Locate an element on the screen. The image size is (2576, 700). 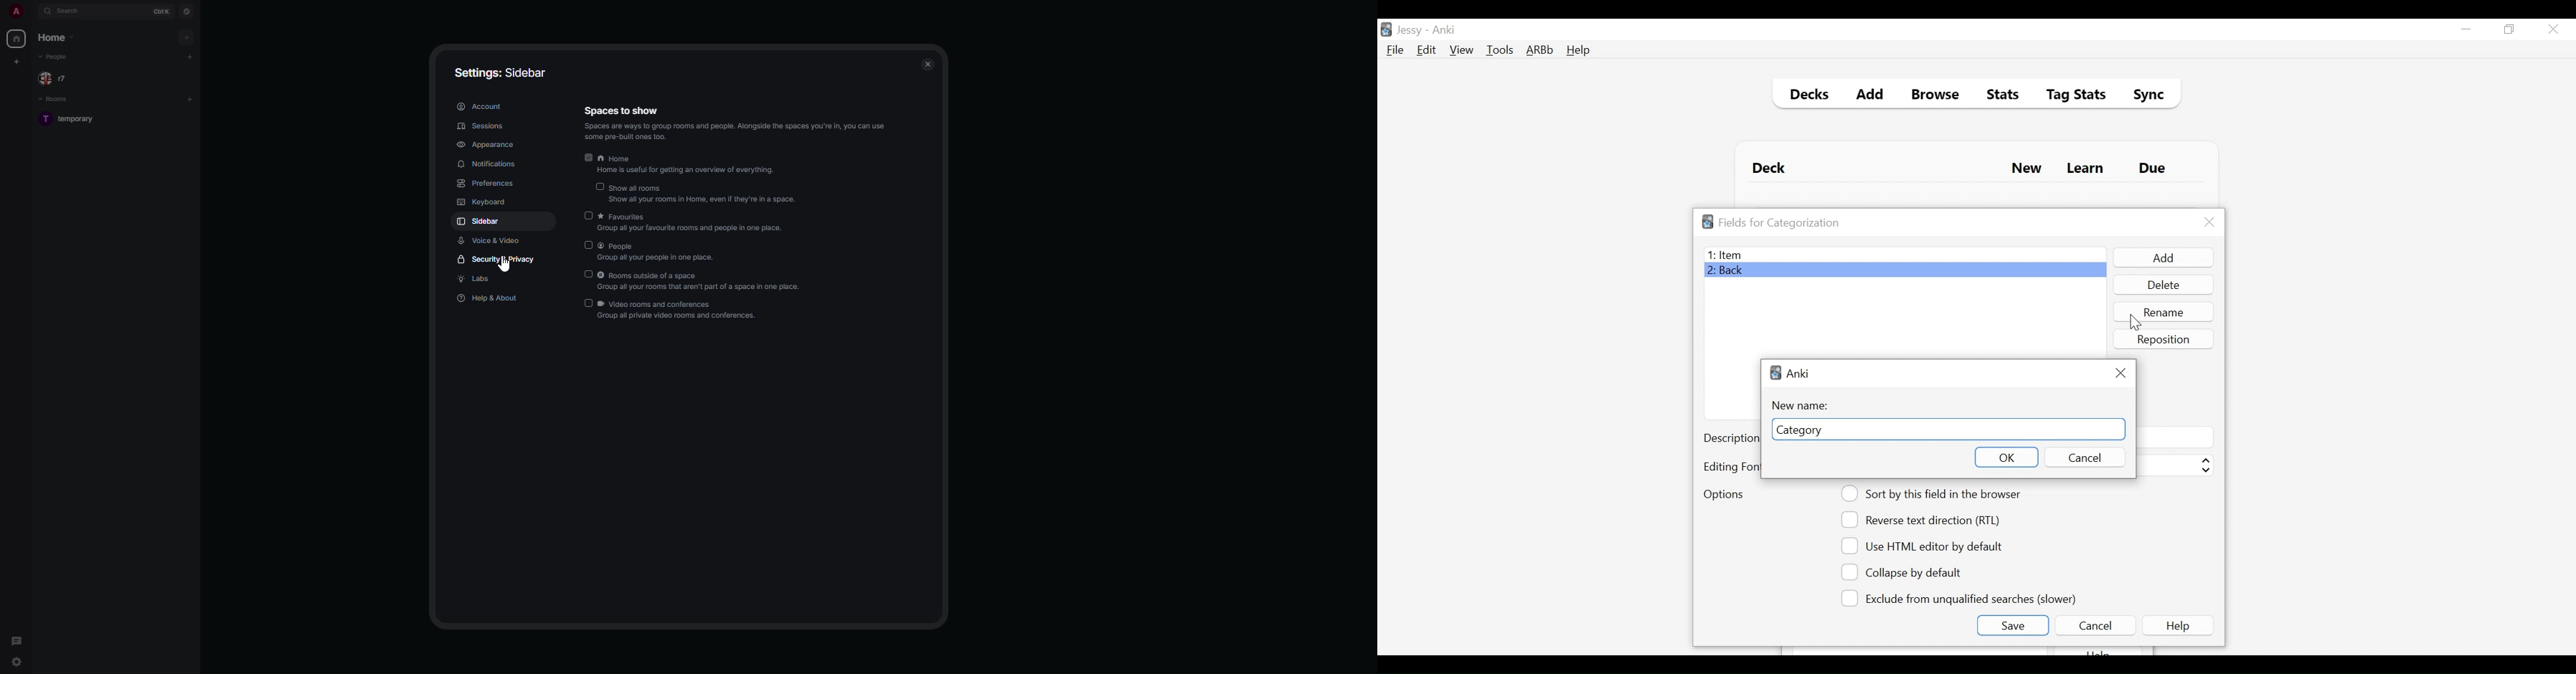
Reposition is located at coordinates (2165, 339).